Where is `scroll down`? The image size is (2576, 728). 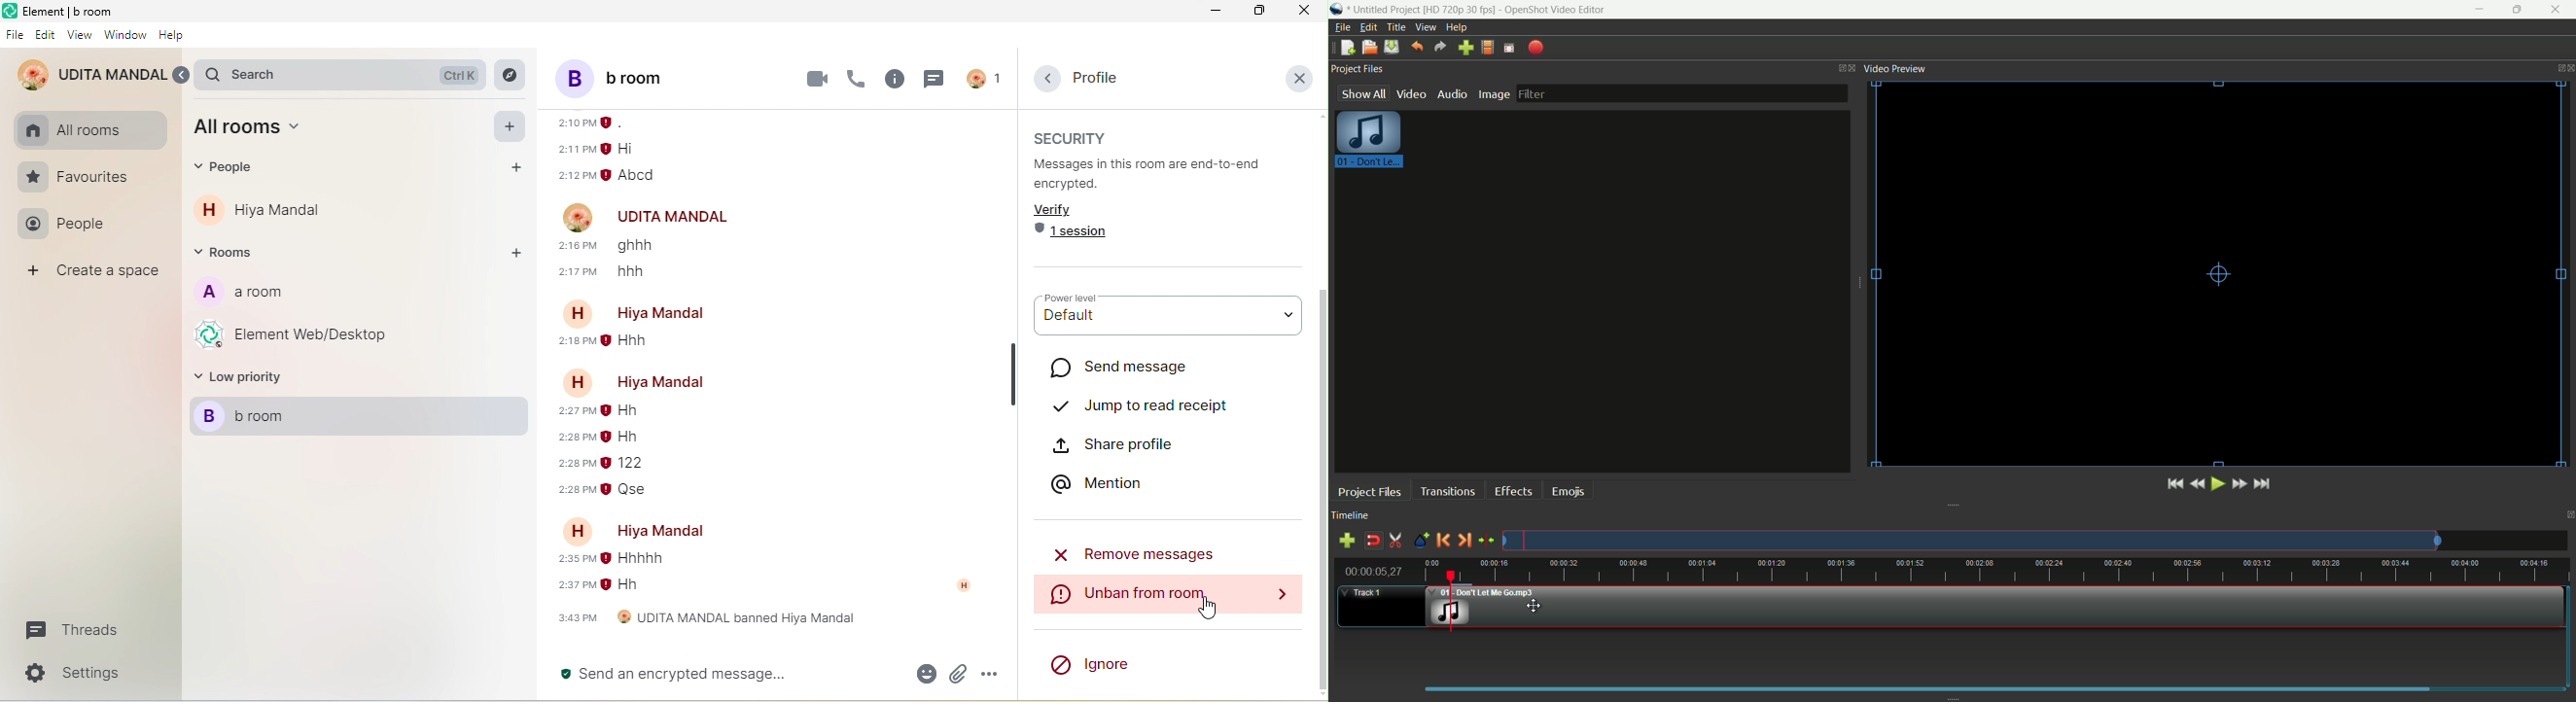 scroll down is located at coordinates (1320, 697).